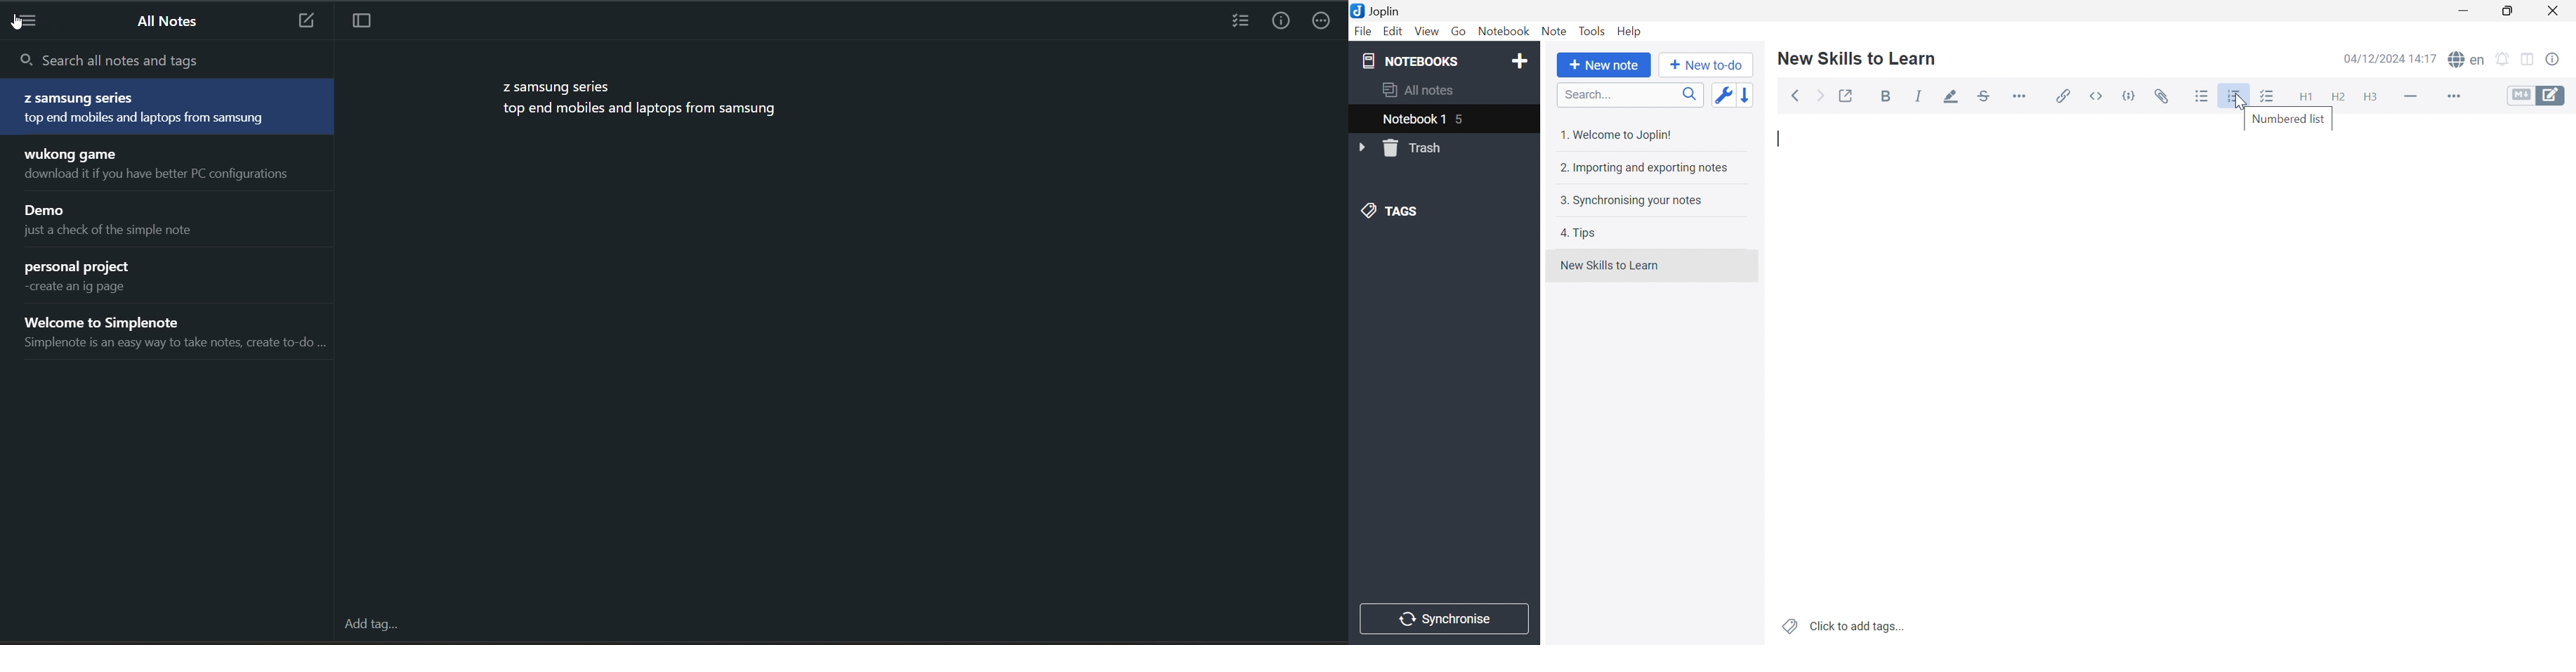 The height and width of the screenshot is (672, 2576). Describe the element at coordinates (1615, 134) in the screenshot. I see `1. Welcome to Joplin` at that location.